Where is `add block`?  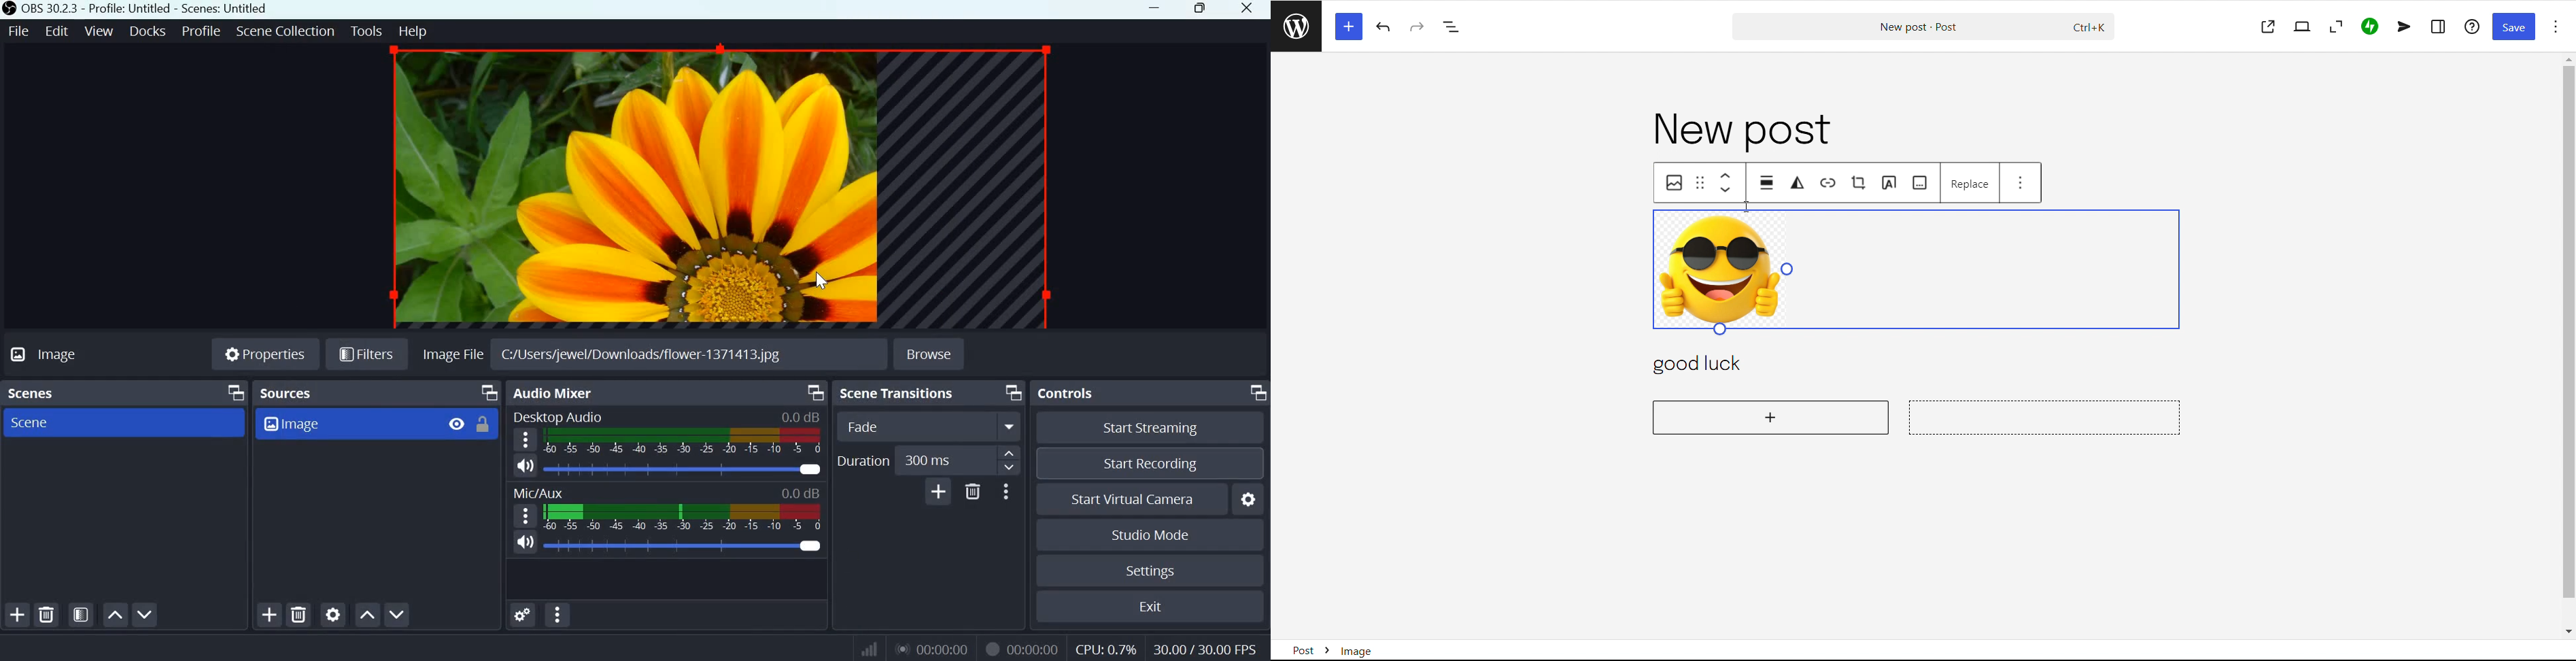
add block is located at coordinates (1772, 416).